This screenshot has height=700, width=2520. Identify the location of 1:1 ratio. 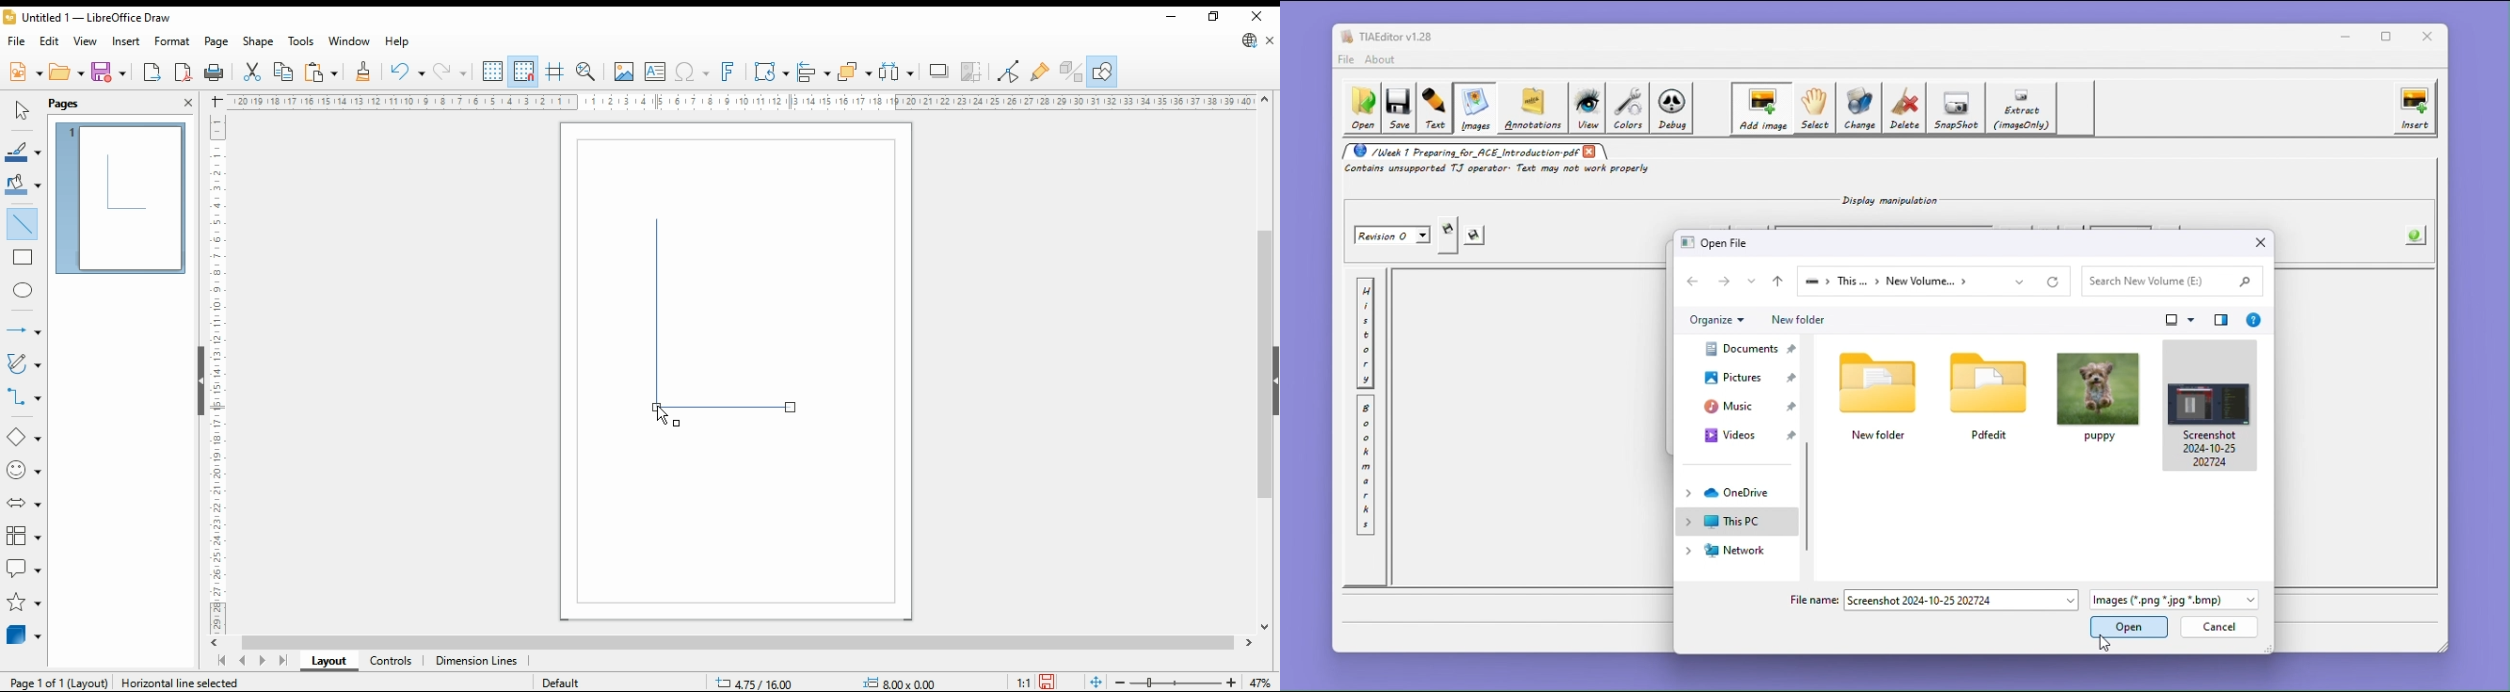
(1036, 680).